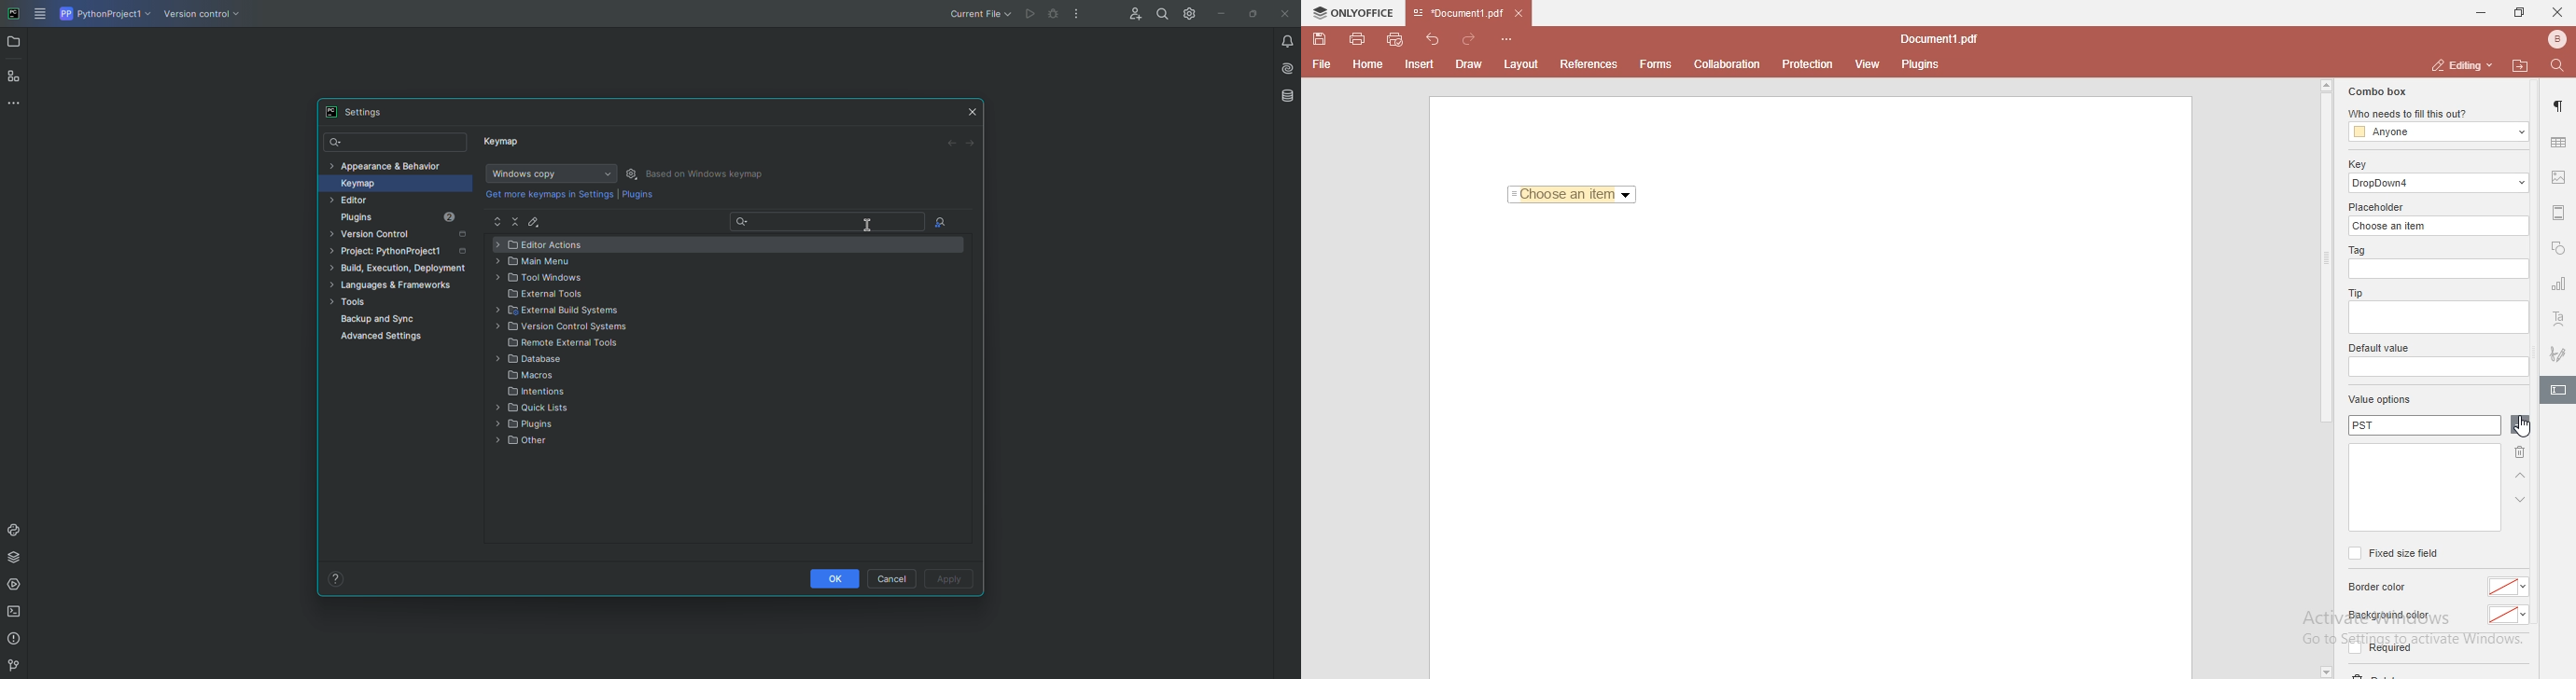 The image size is (2576, 700). What do you see at coordinates (2559, 211) in the screenshot?
I see `margin` at bounding box center [2559, 211].